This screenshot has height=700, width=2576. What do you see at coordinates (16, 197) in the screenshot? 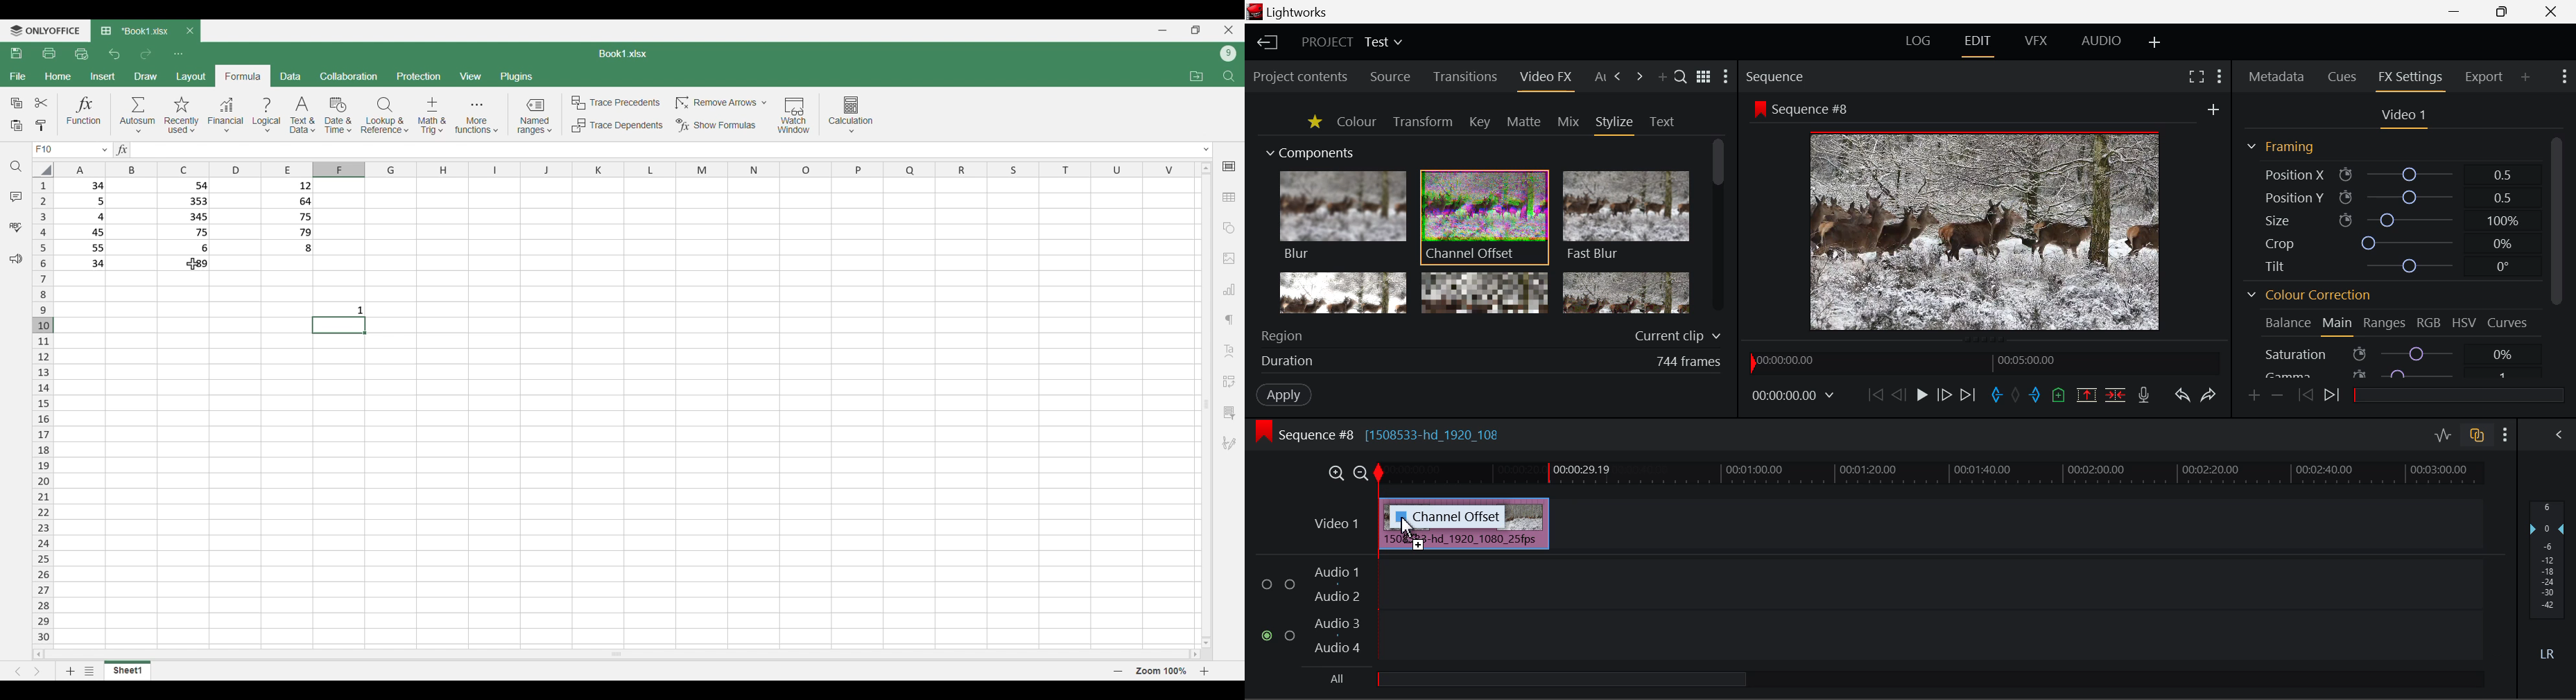
I see `Comments` at bounding box center [16, 197].